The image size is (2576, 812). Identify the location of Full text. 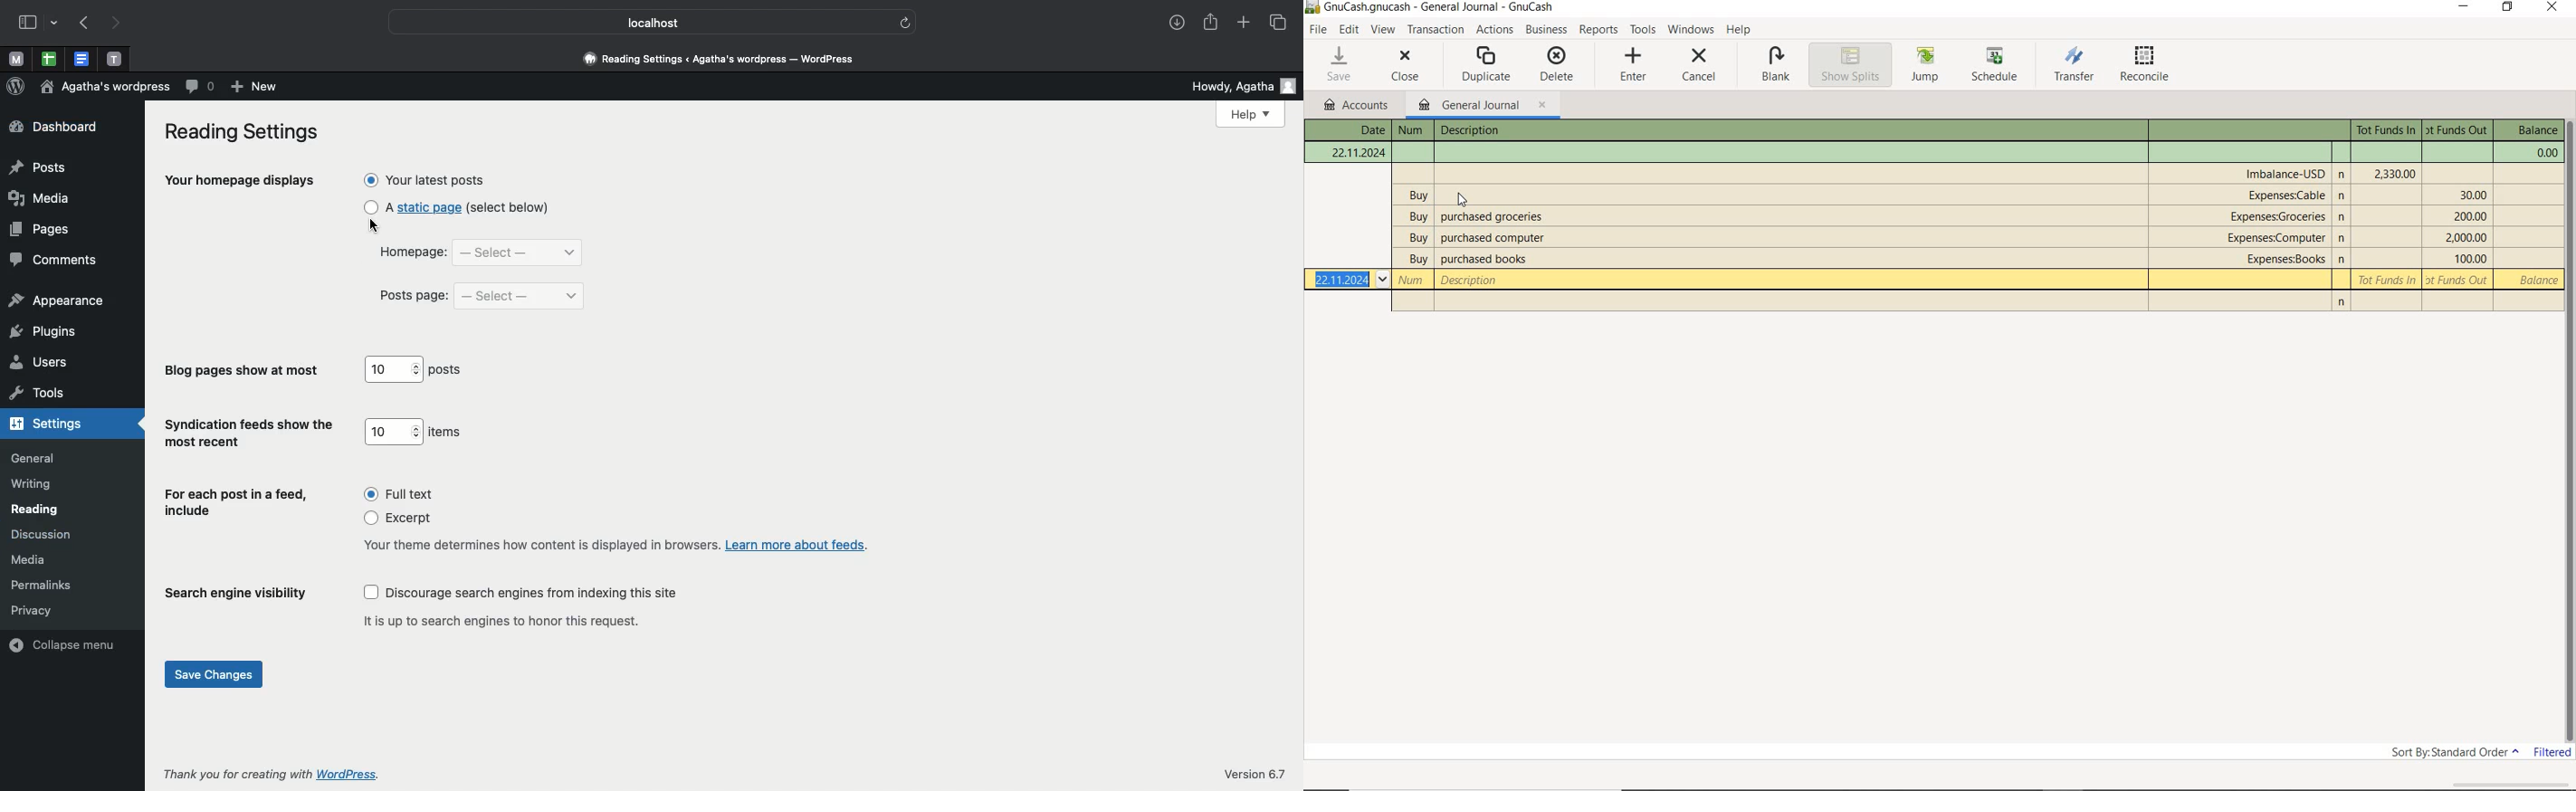
(399, 494).